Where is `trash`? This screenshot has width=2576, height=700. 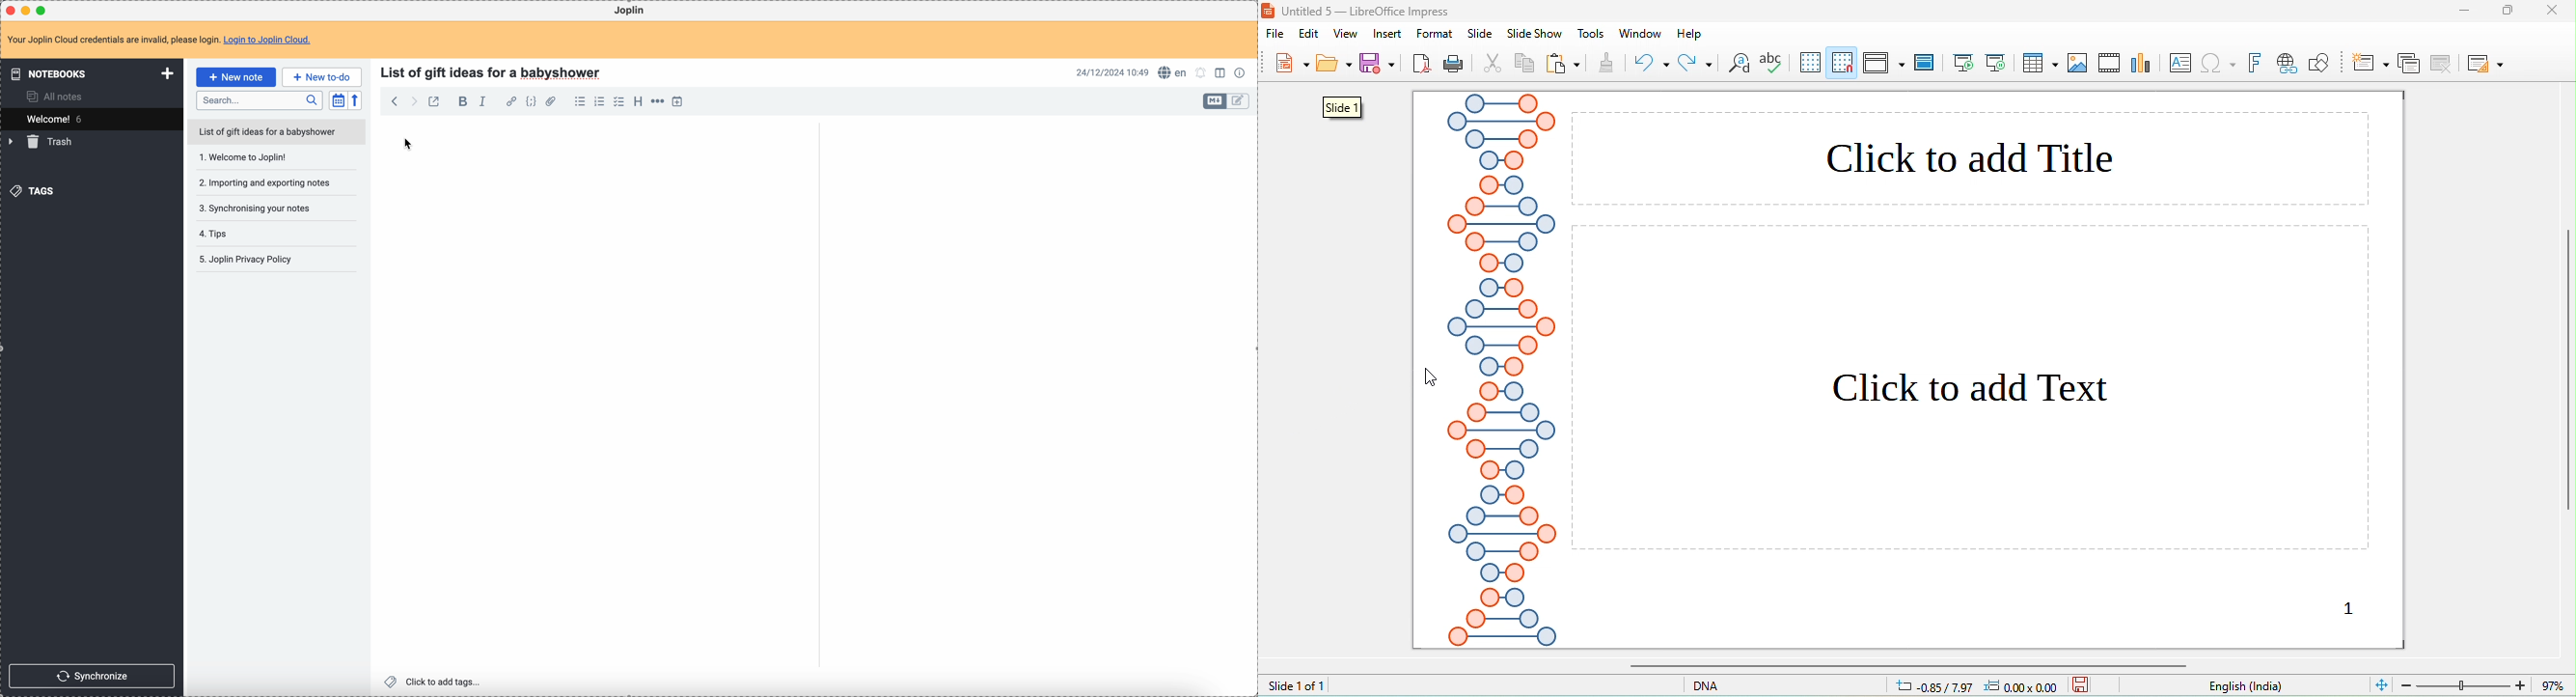 trash is located at coordinates (42, 143).